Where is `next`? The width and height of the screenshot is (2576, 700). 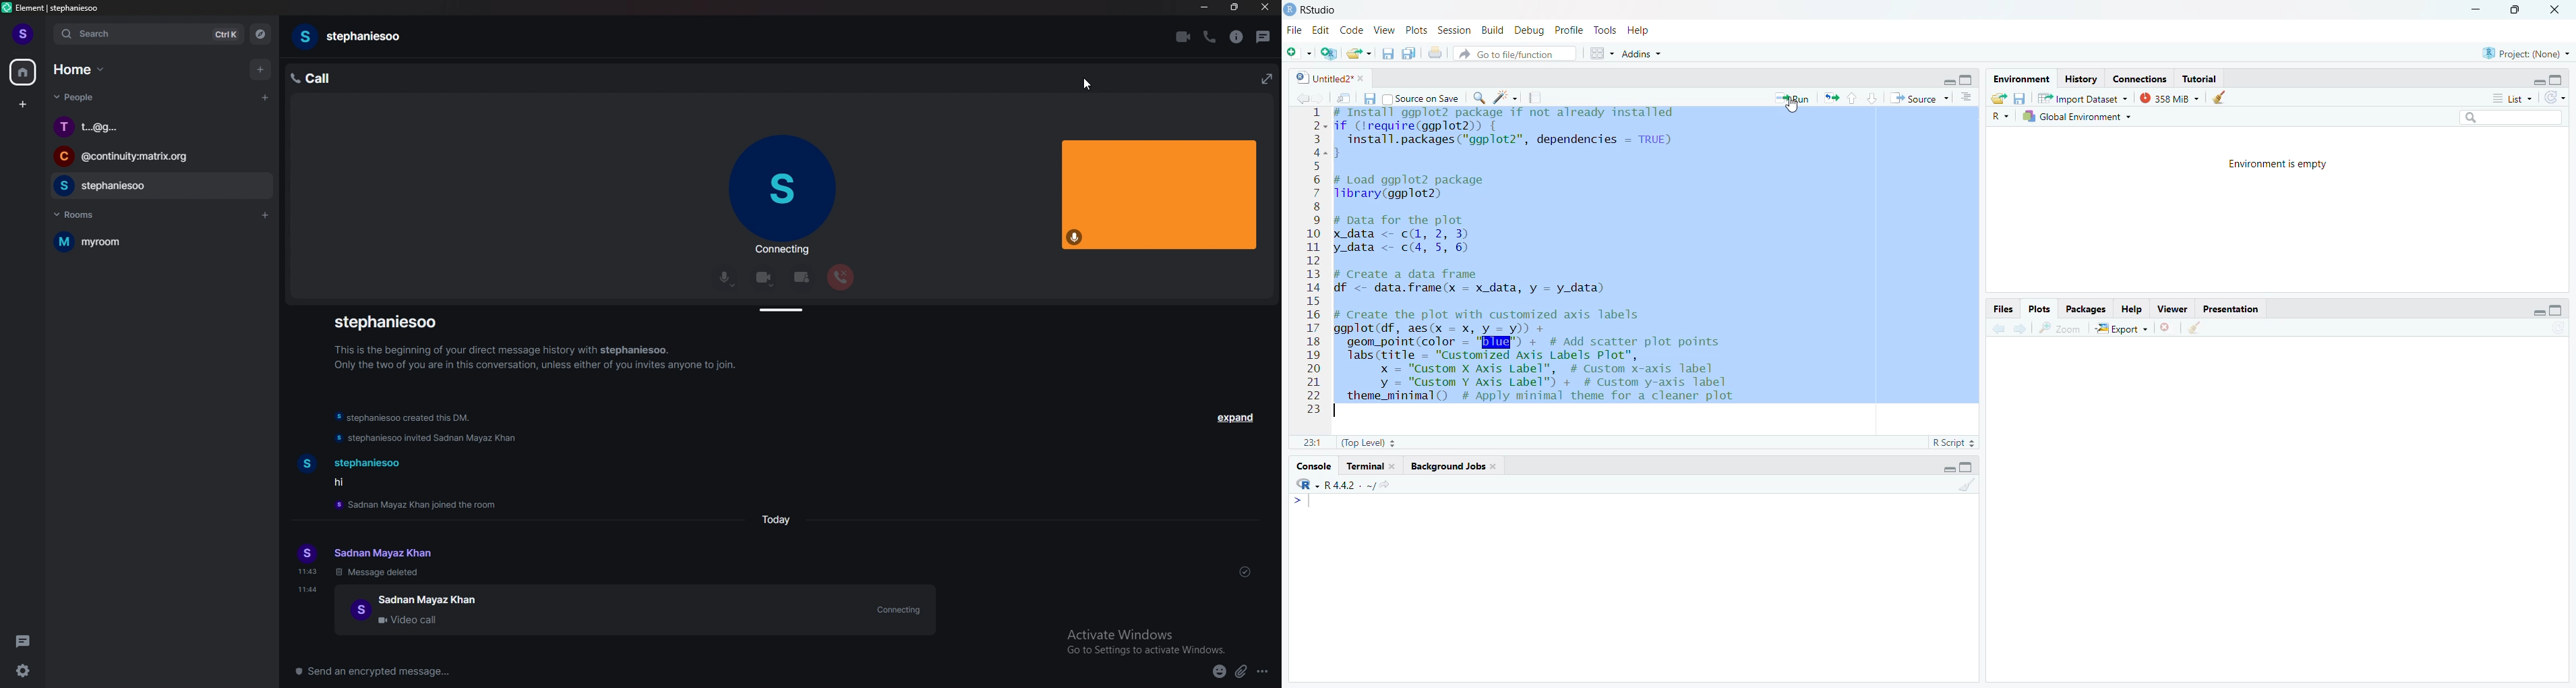
next is located at coordinates (2019, 328).